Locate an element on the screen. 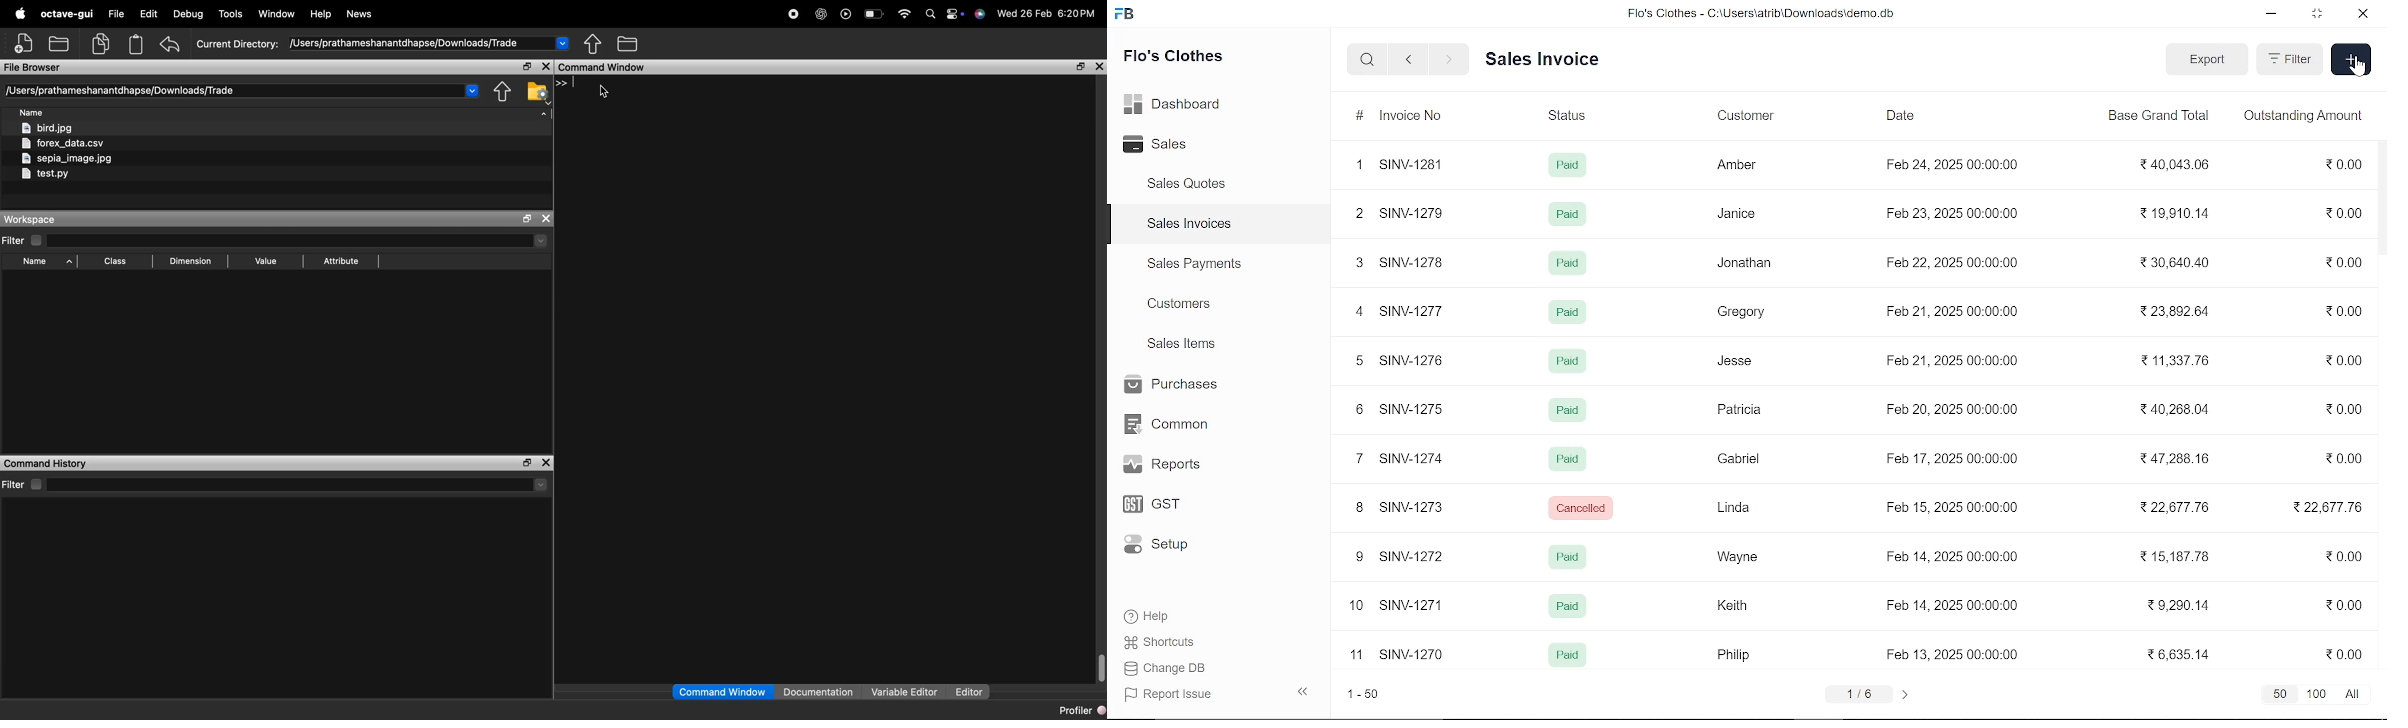 This screenshot has width=2408, height=728. 8 SINV-1273 Cancelled Linda Feb 15, 2025 00:00:00 R22877.76 22,877.76 is located at coordinates (1861, 509).